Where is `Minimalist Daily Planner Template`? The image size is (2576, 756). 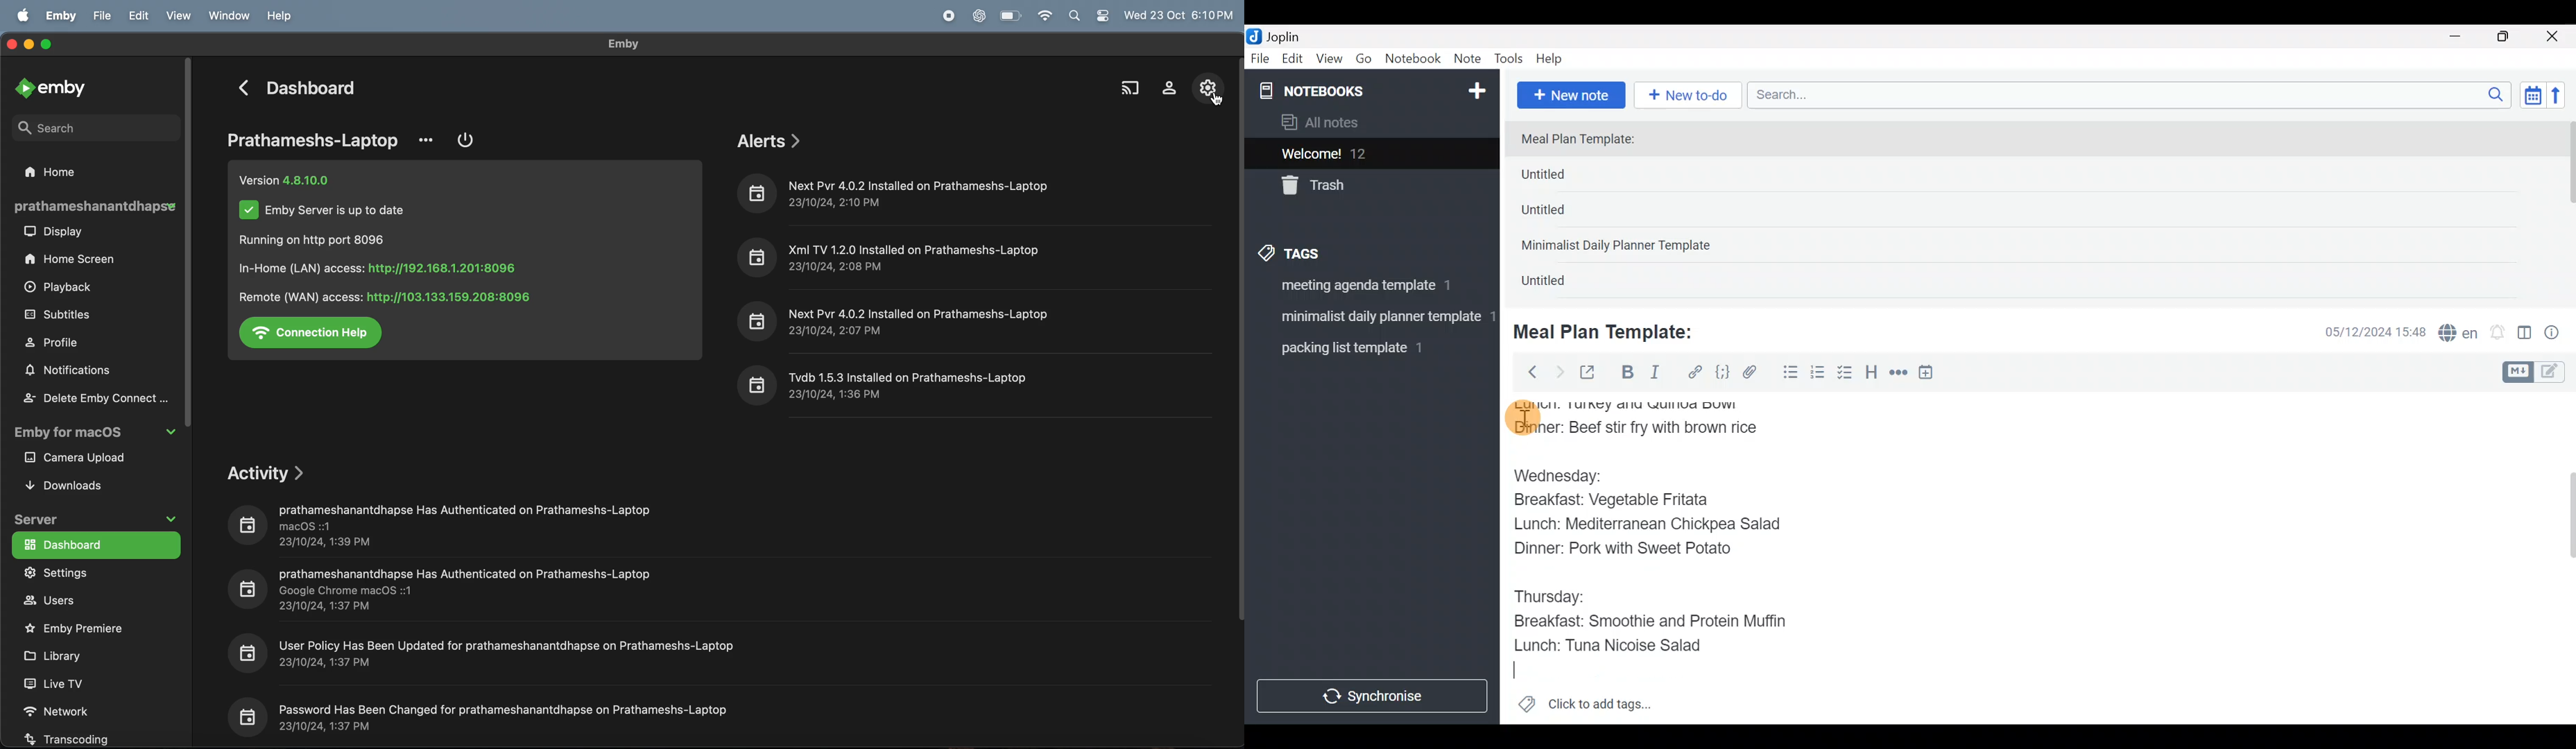 Minimalist Daily Planner Template is located at coordinates (1620, 247).